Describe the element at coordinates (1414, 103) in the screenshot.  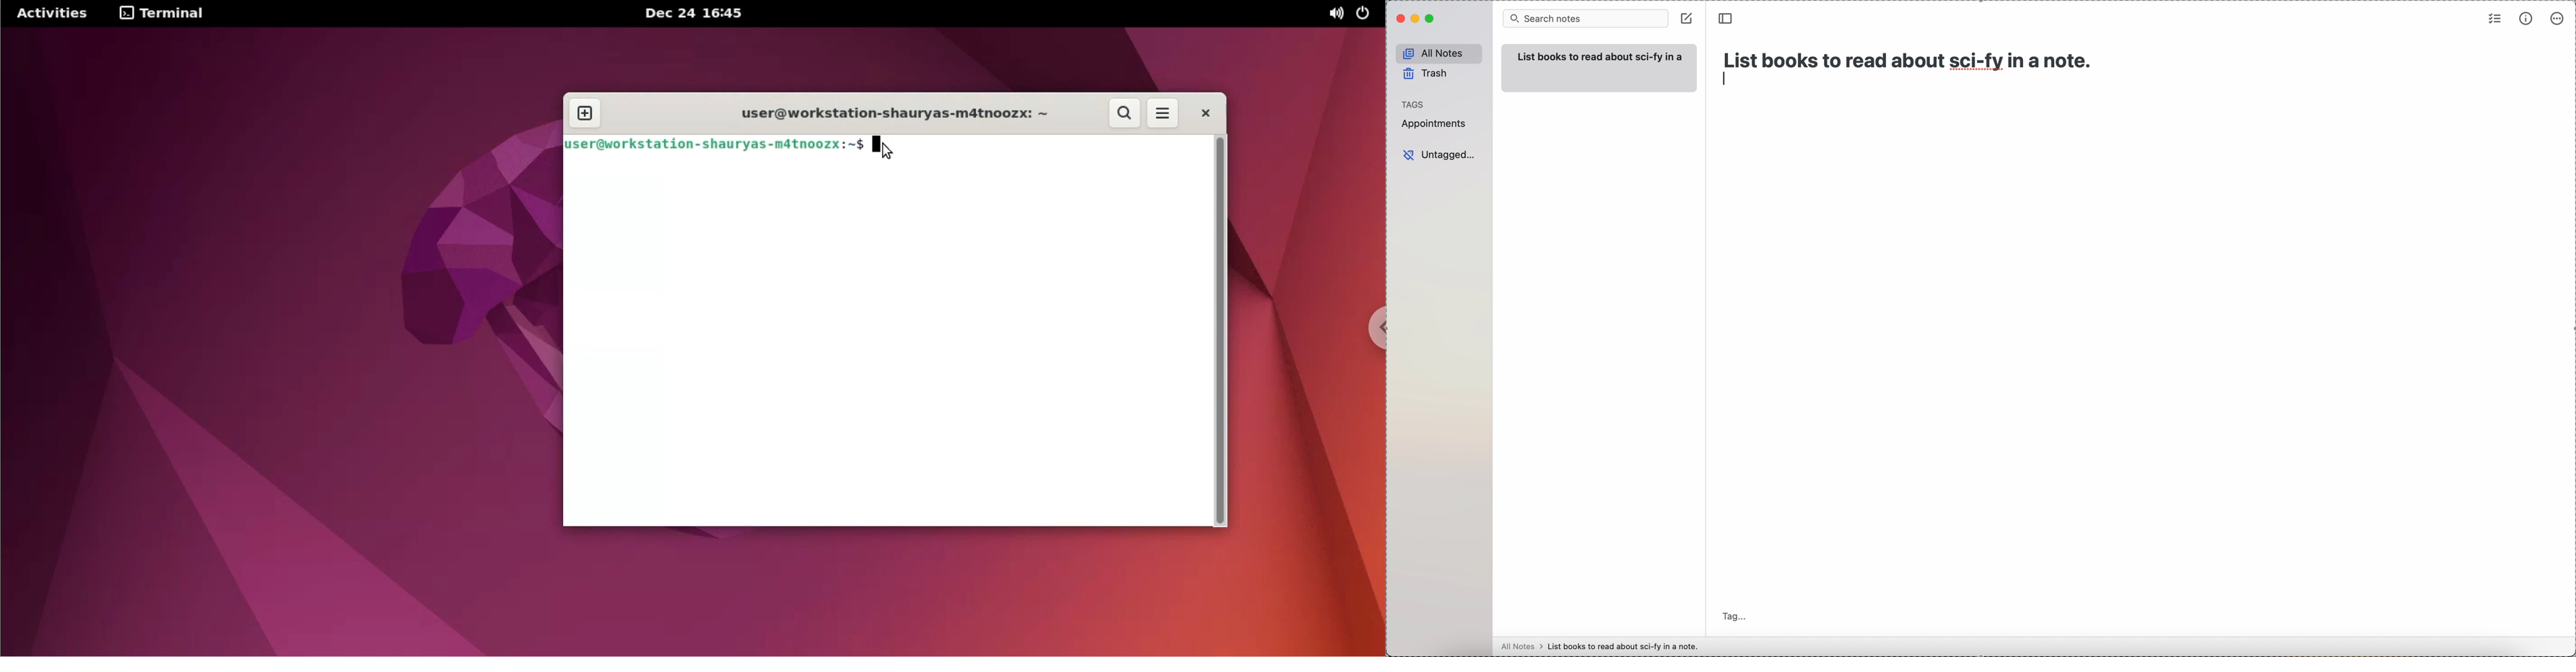
I see `tags` at that location.